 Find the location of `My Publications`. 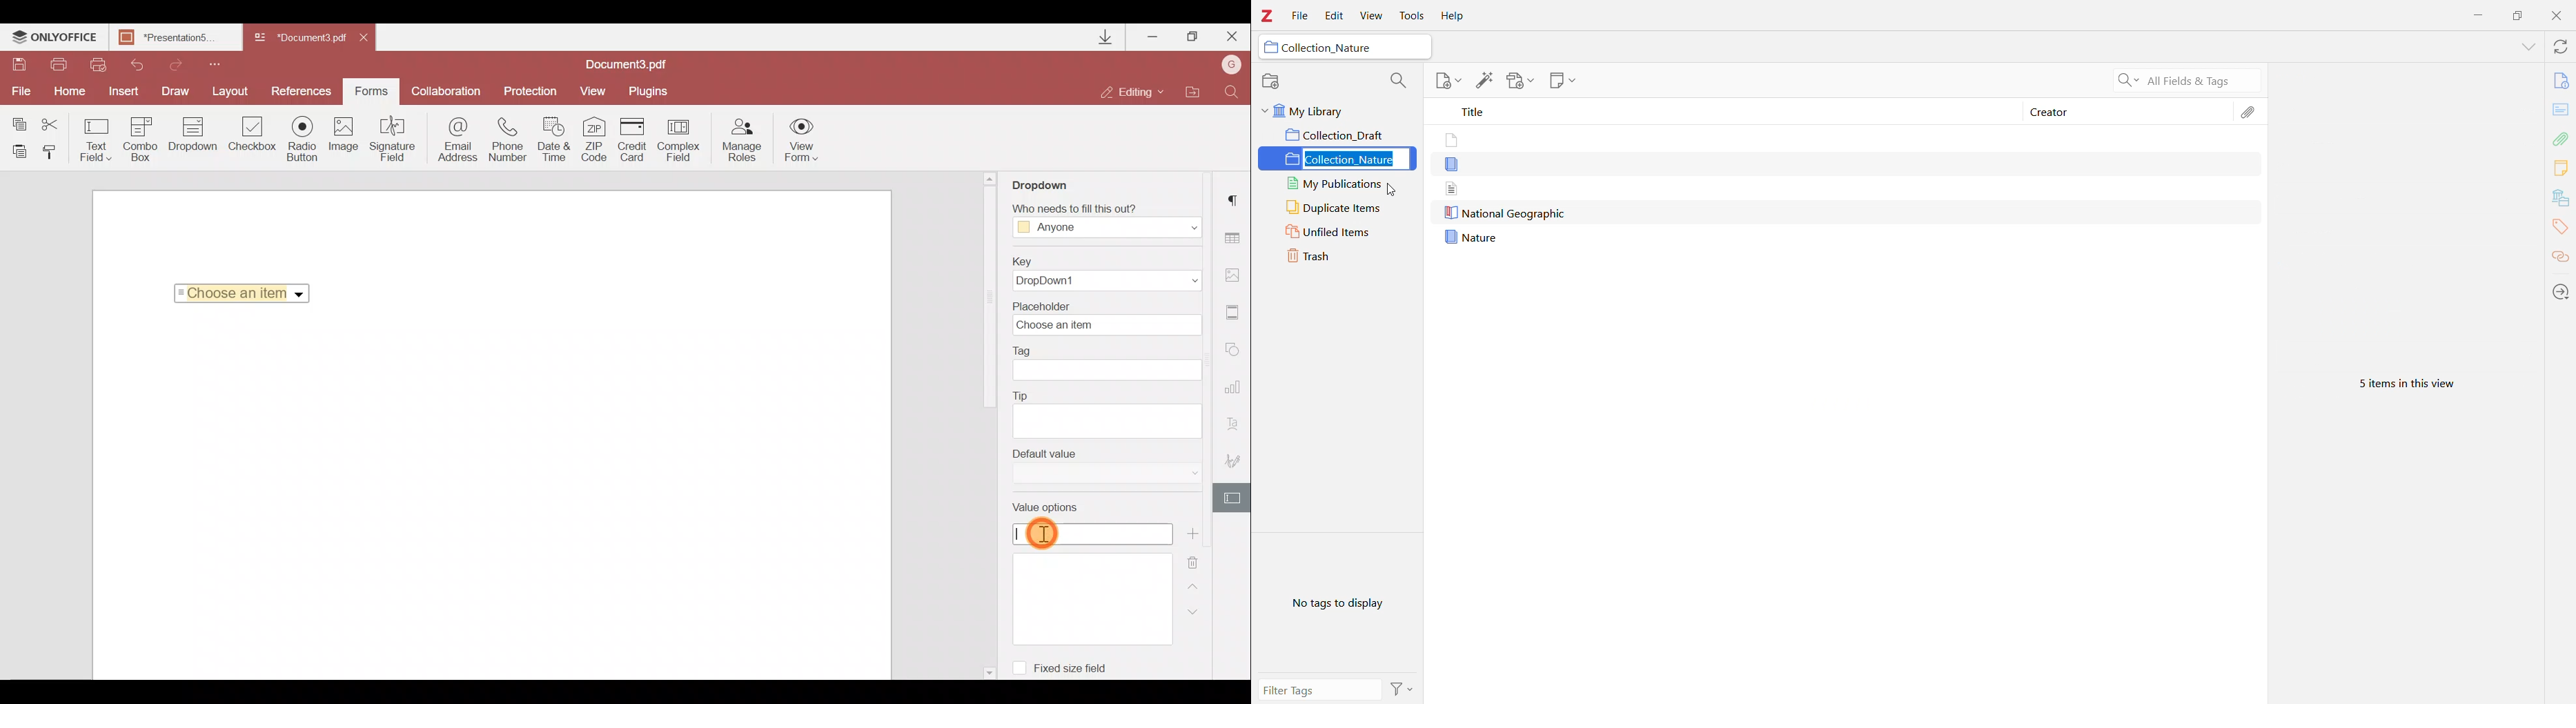

My Publications is located at coordinates (1335, 184).